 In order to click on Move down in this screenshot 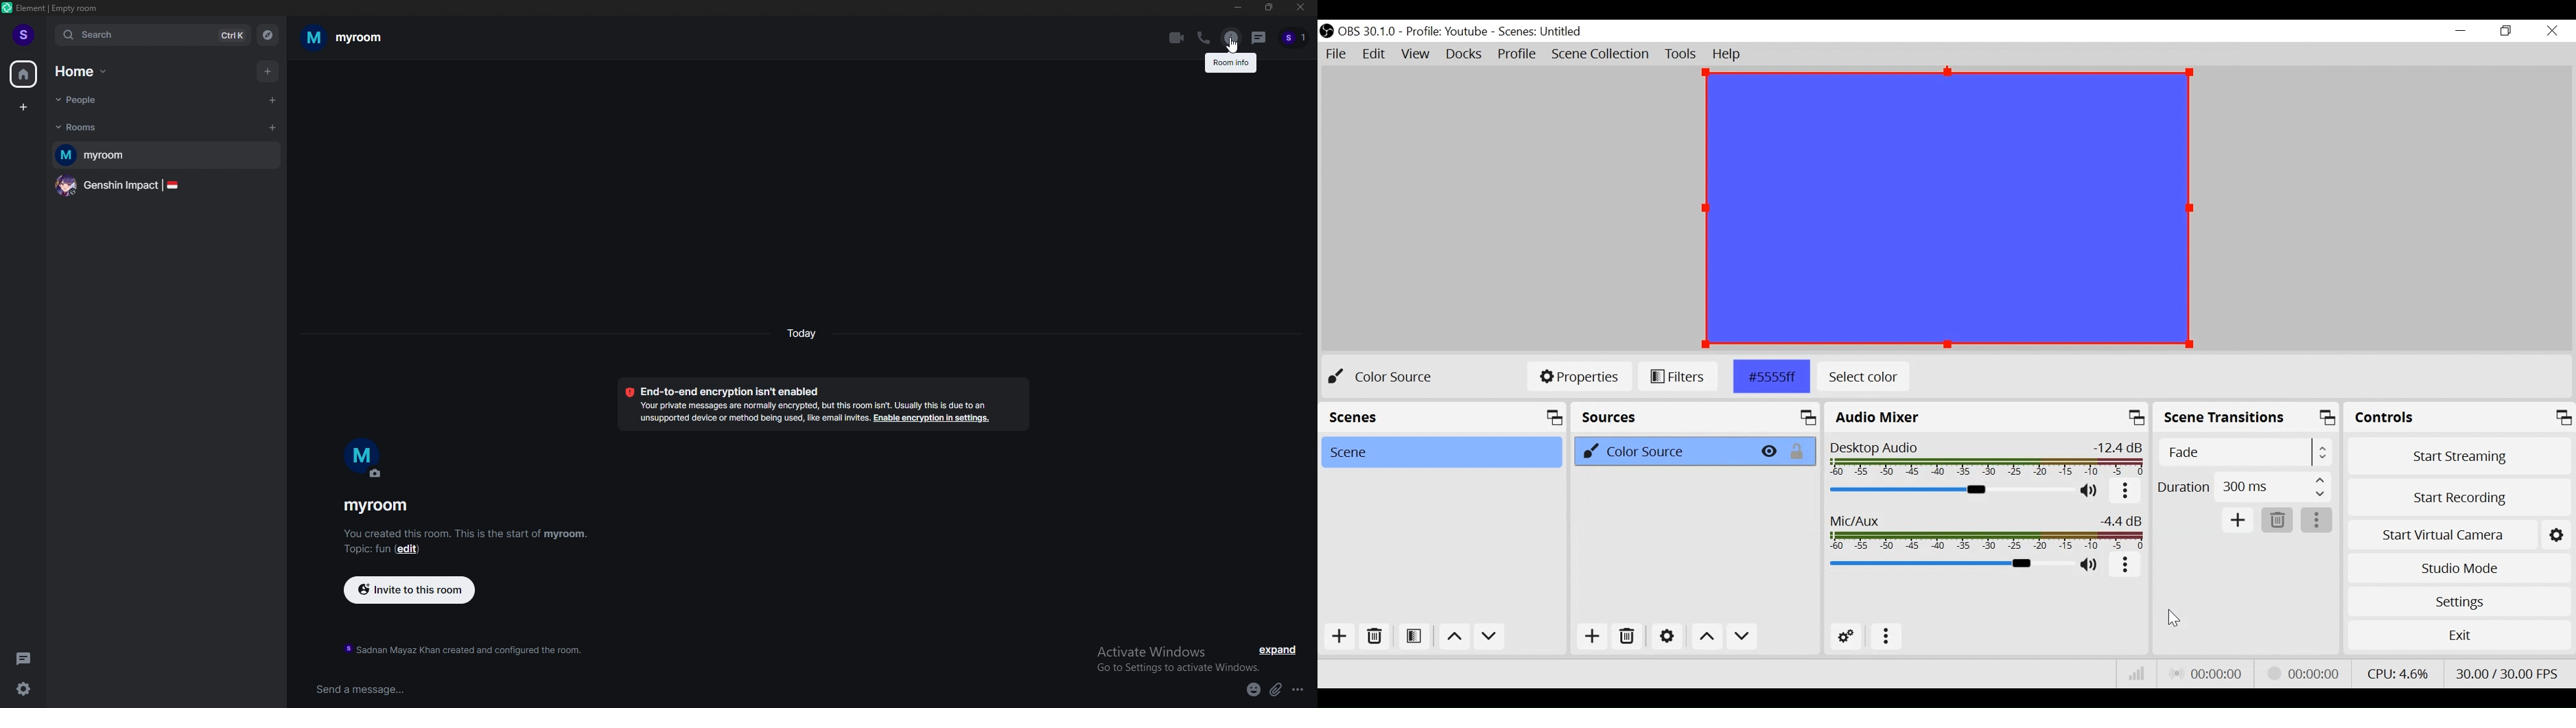, I will do `click(1742, 637)`.